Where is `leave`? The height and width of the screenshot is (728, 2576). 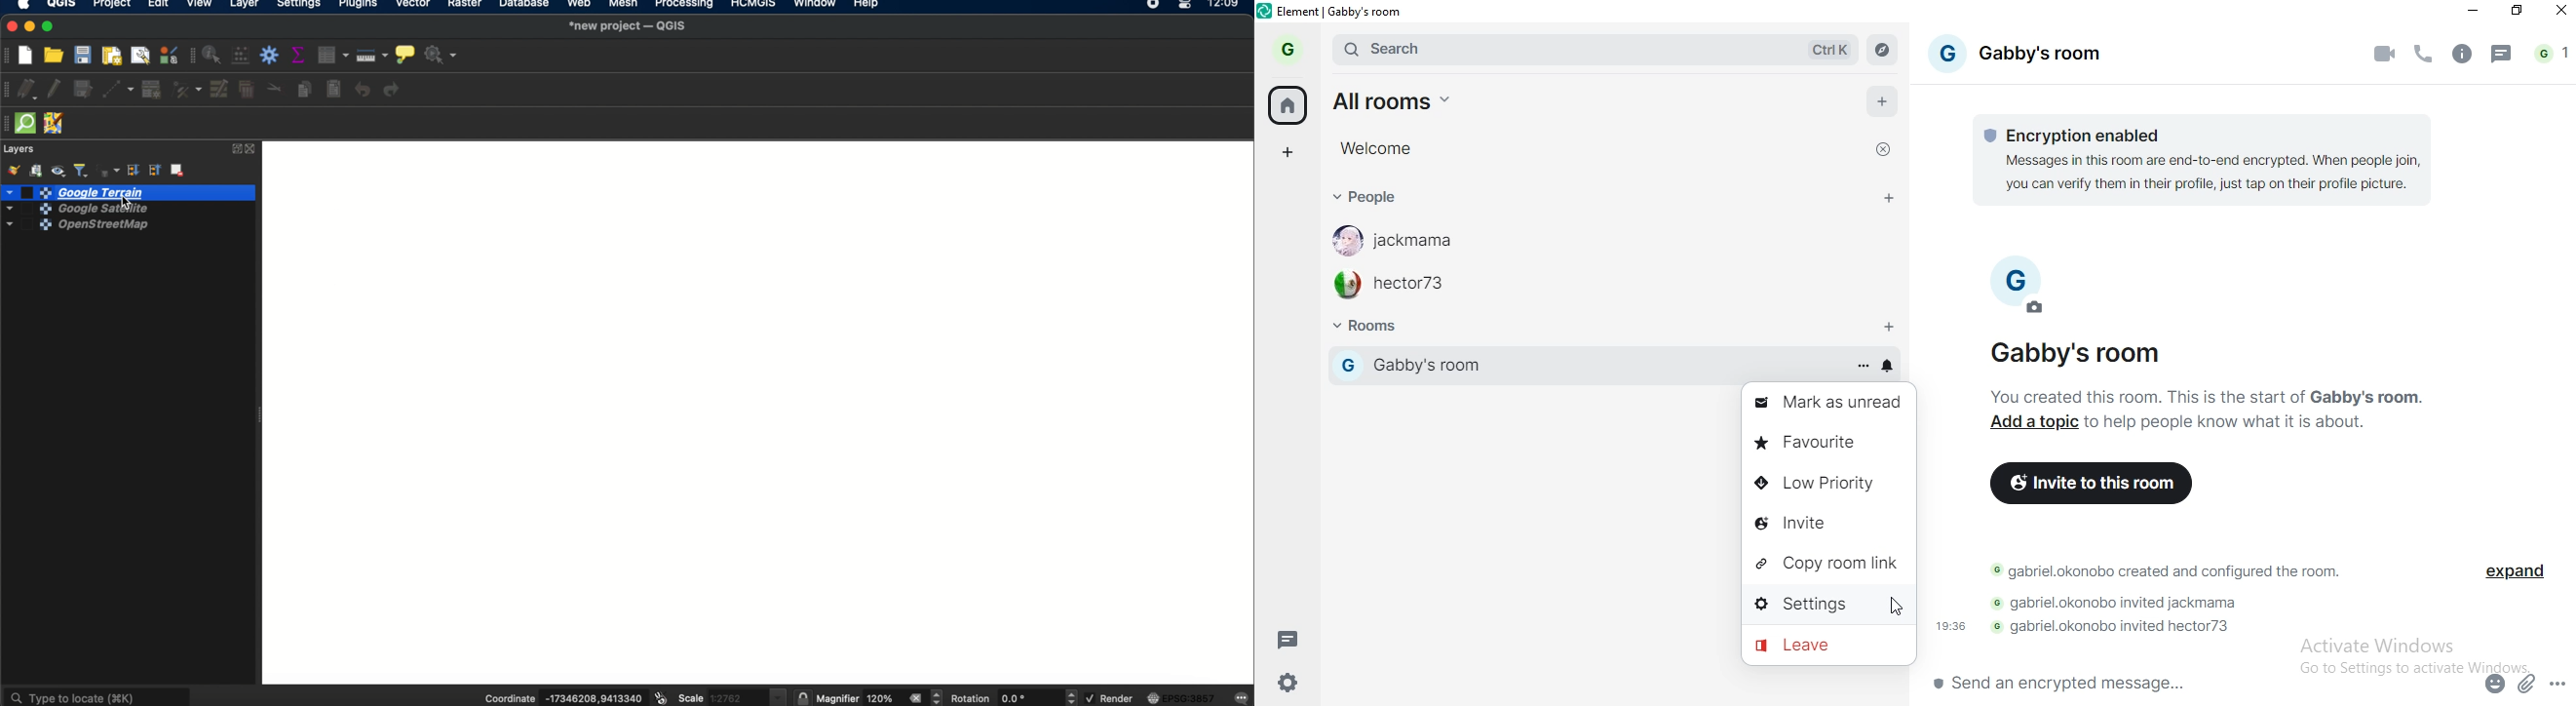 leave is located at coordinates (1831, 649).